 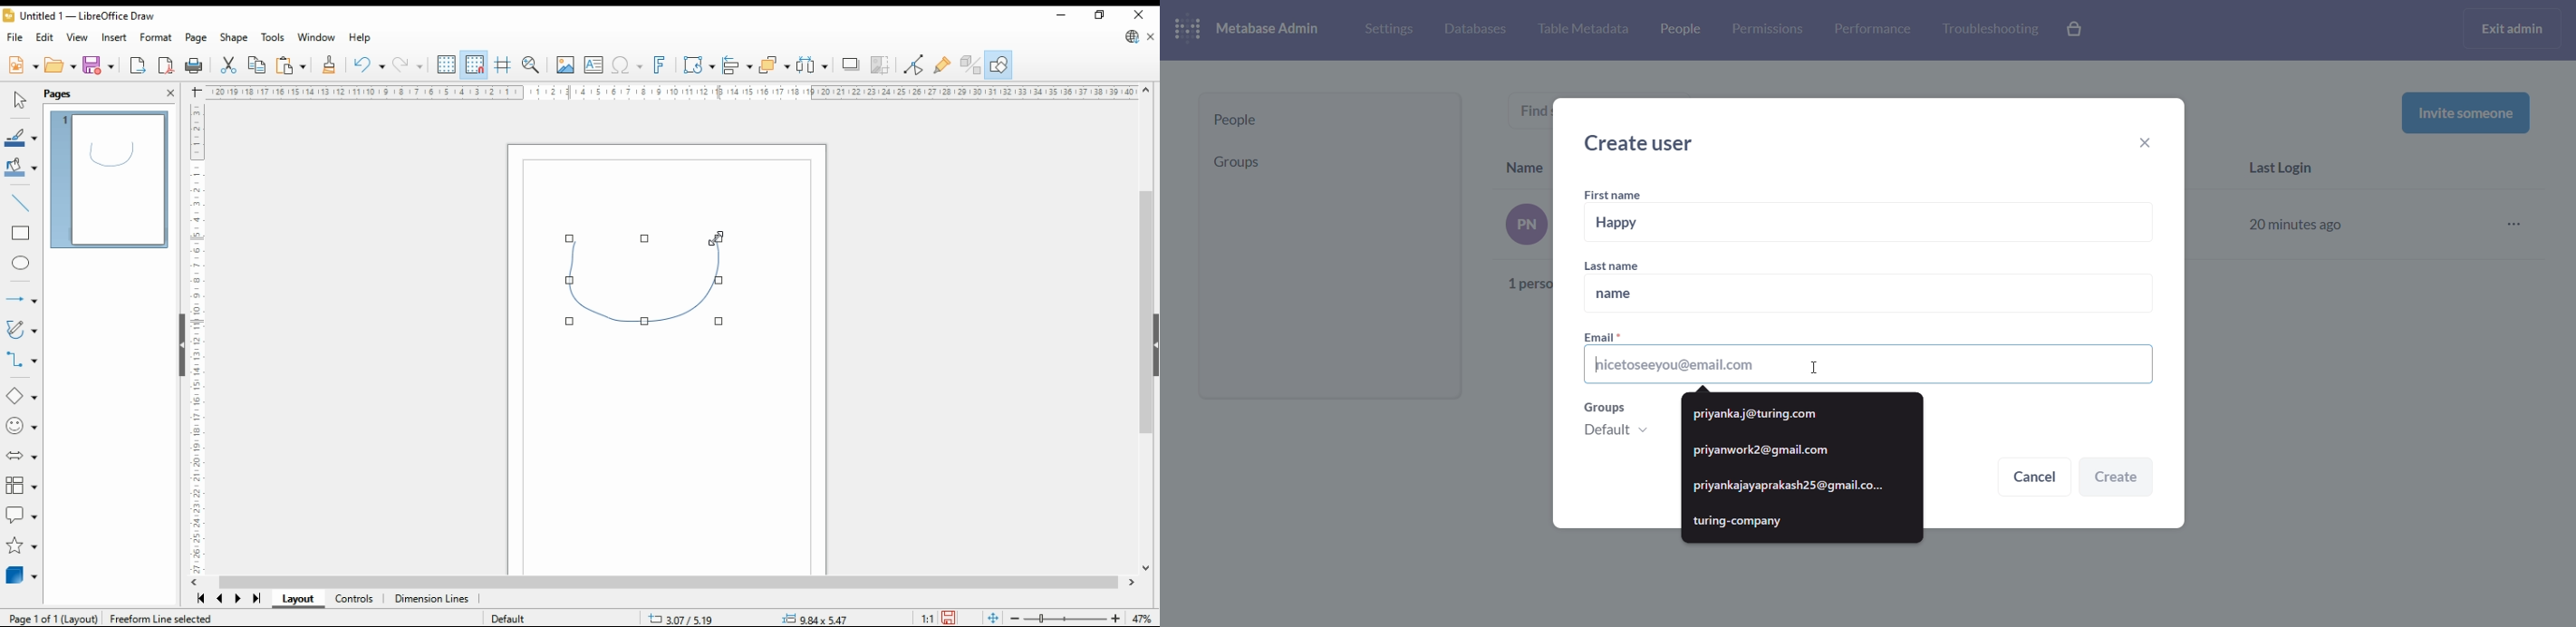 I want to click on -20.93/13.41, so click(x=685, y=619).